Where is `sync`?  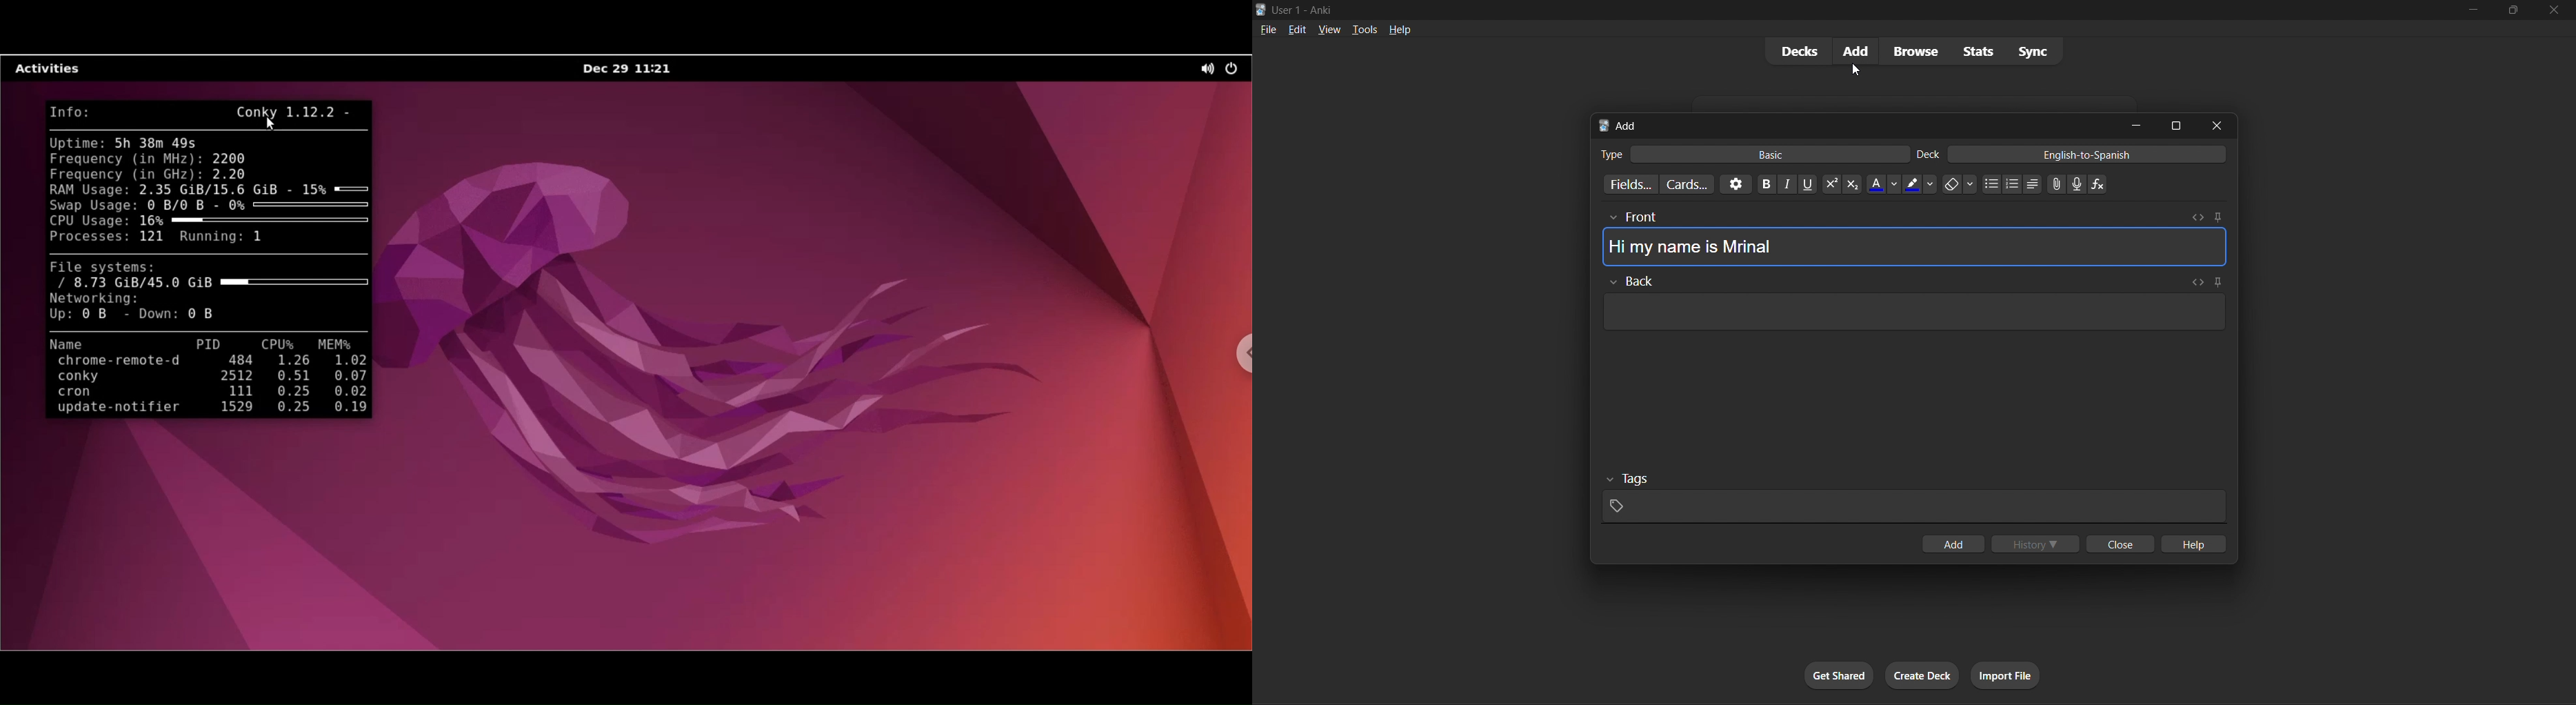 sync is located at coordinates (2031, 49).